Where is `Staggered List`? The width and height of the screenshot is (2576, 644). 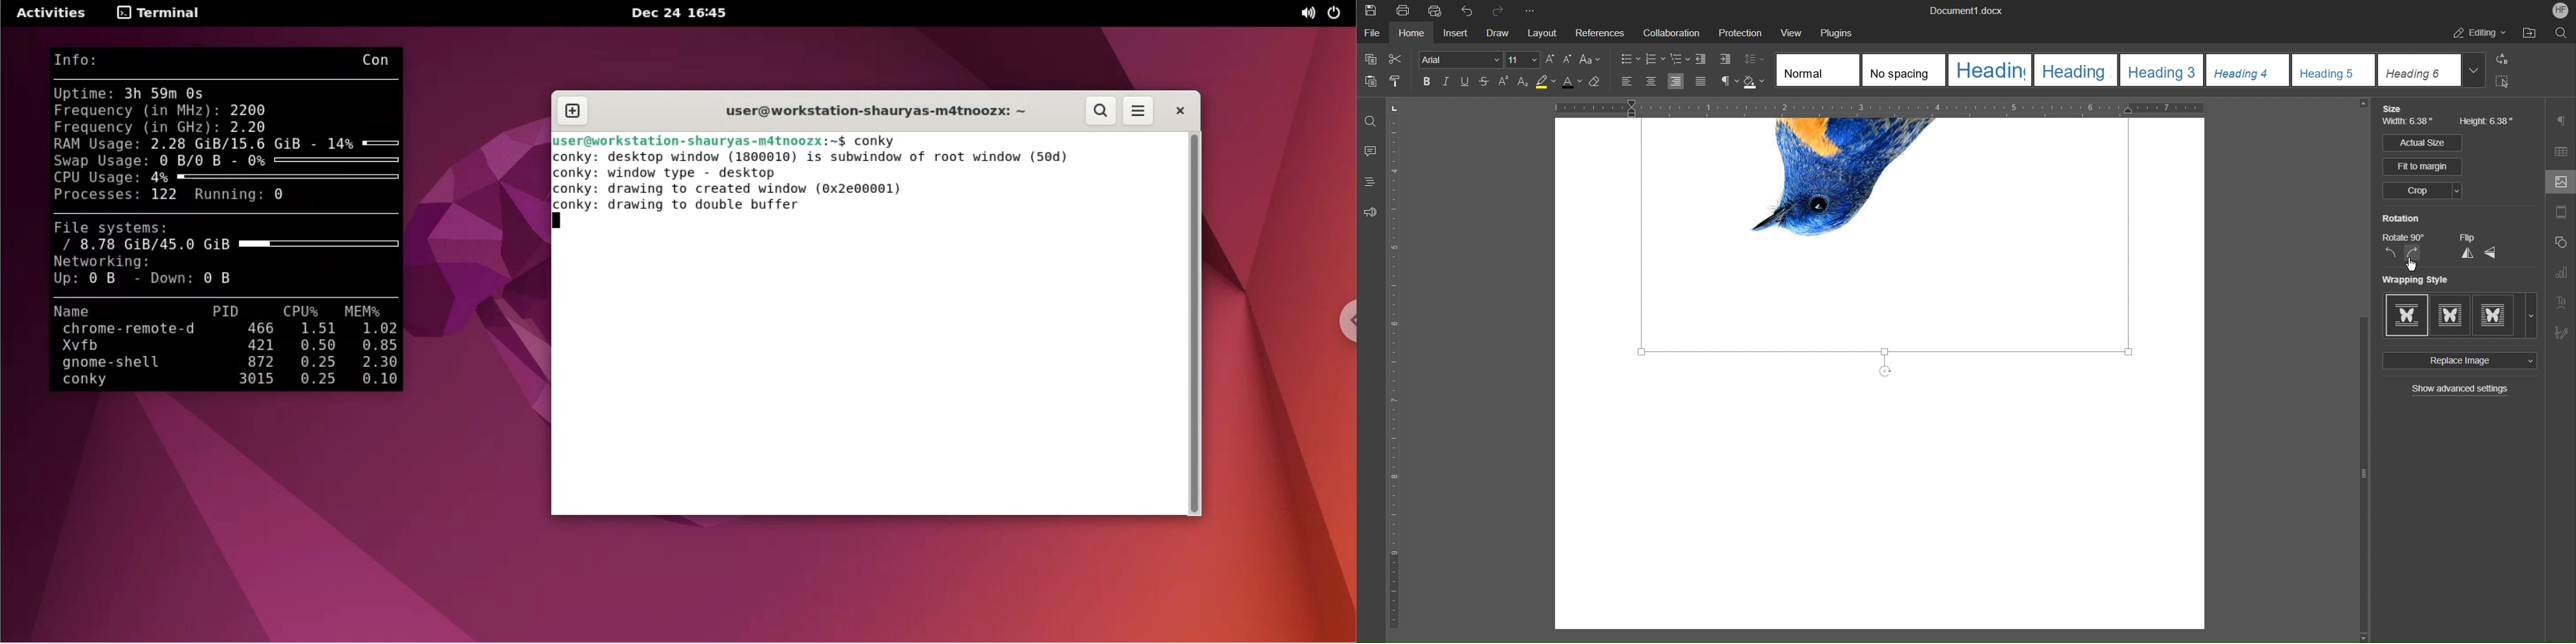 Staggered List is located at coordinates (1679, 60).